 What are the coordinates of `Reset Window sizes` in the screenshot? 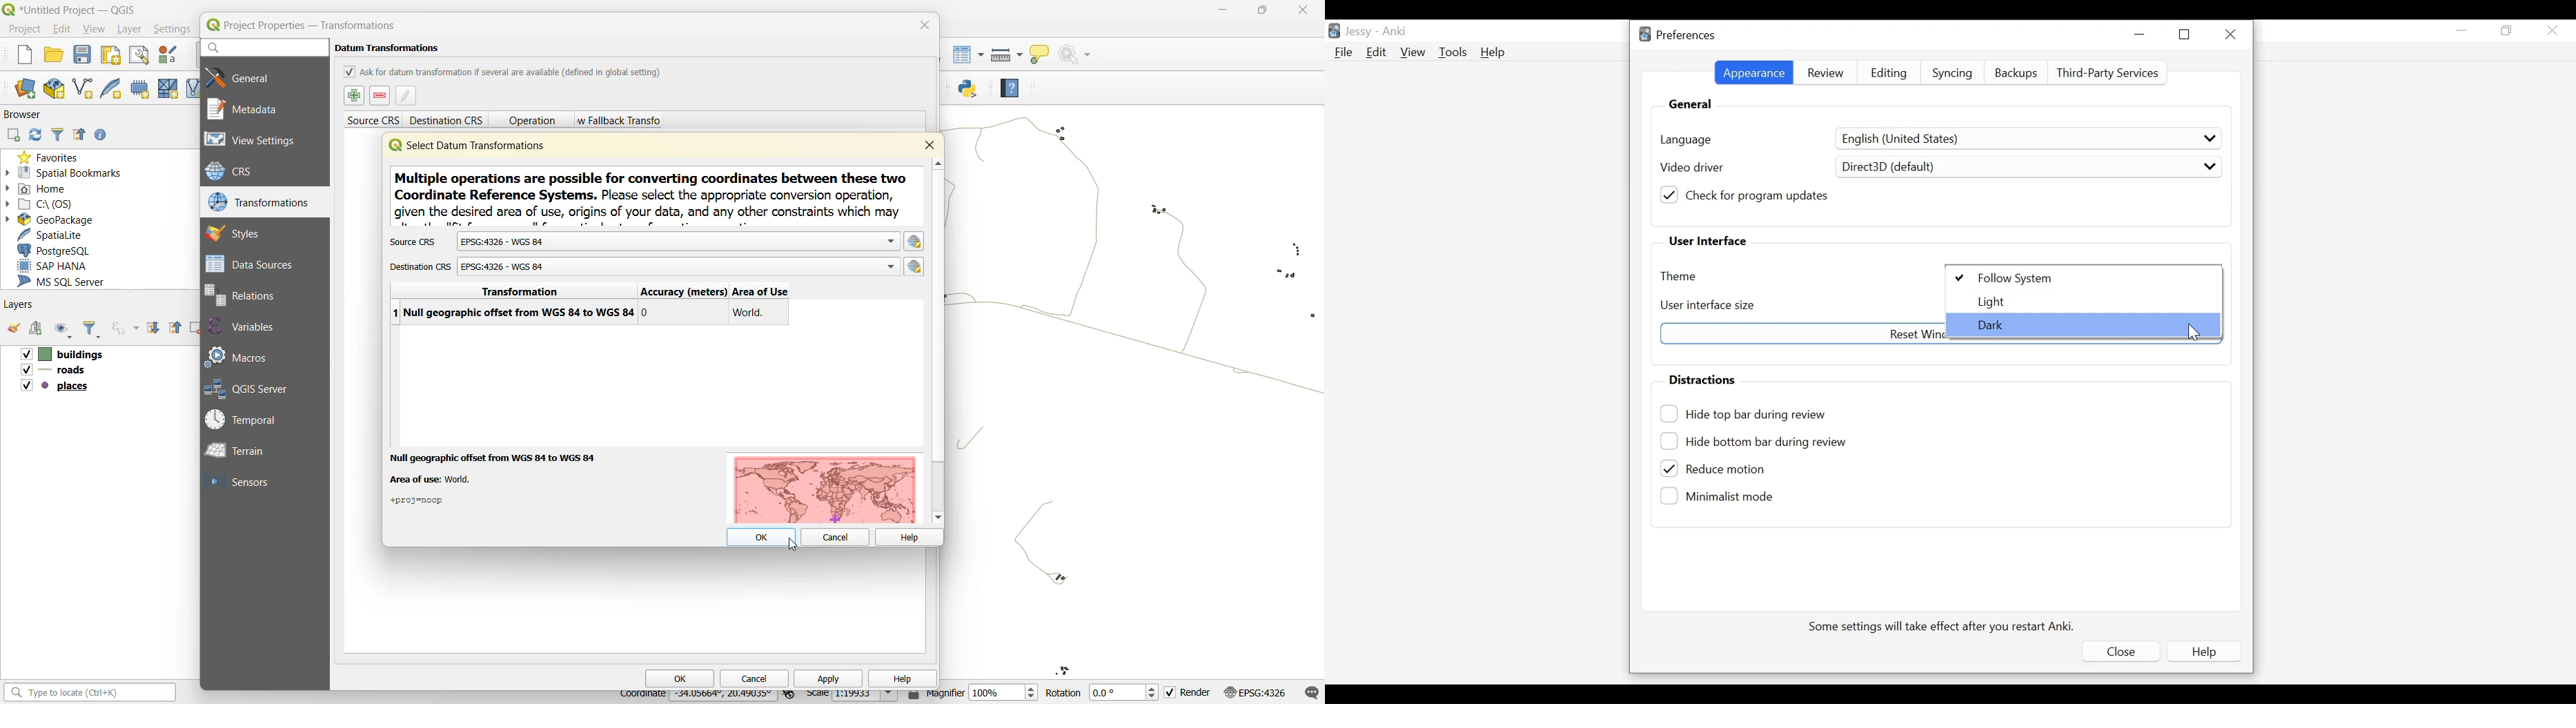 It's located at (1801, 332).